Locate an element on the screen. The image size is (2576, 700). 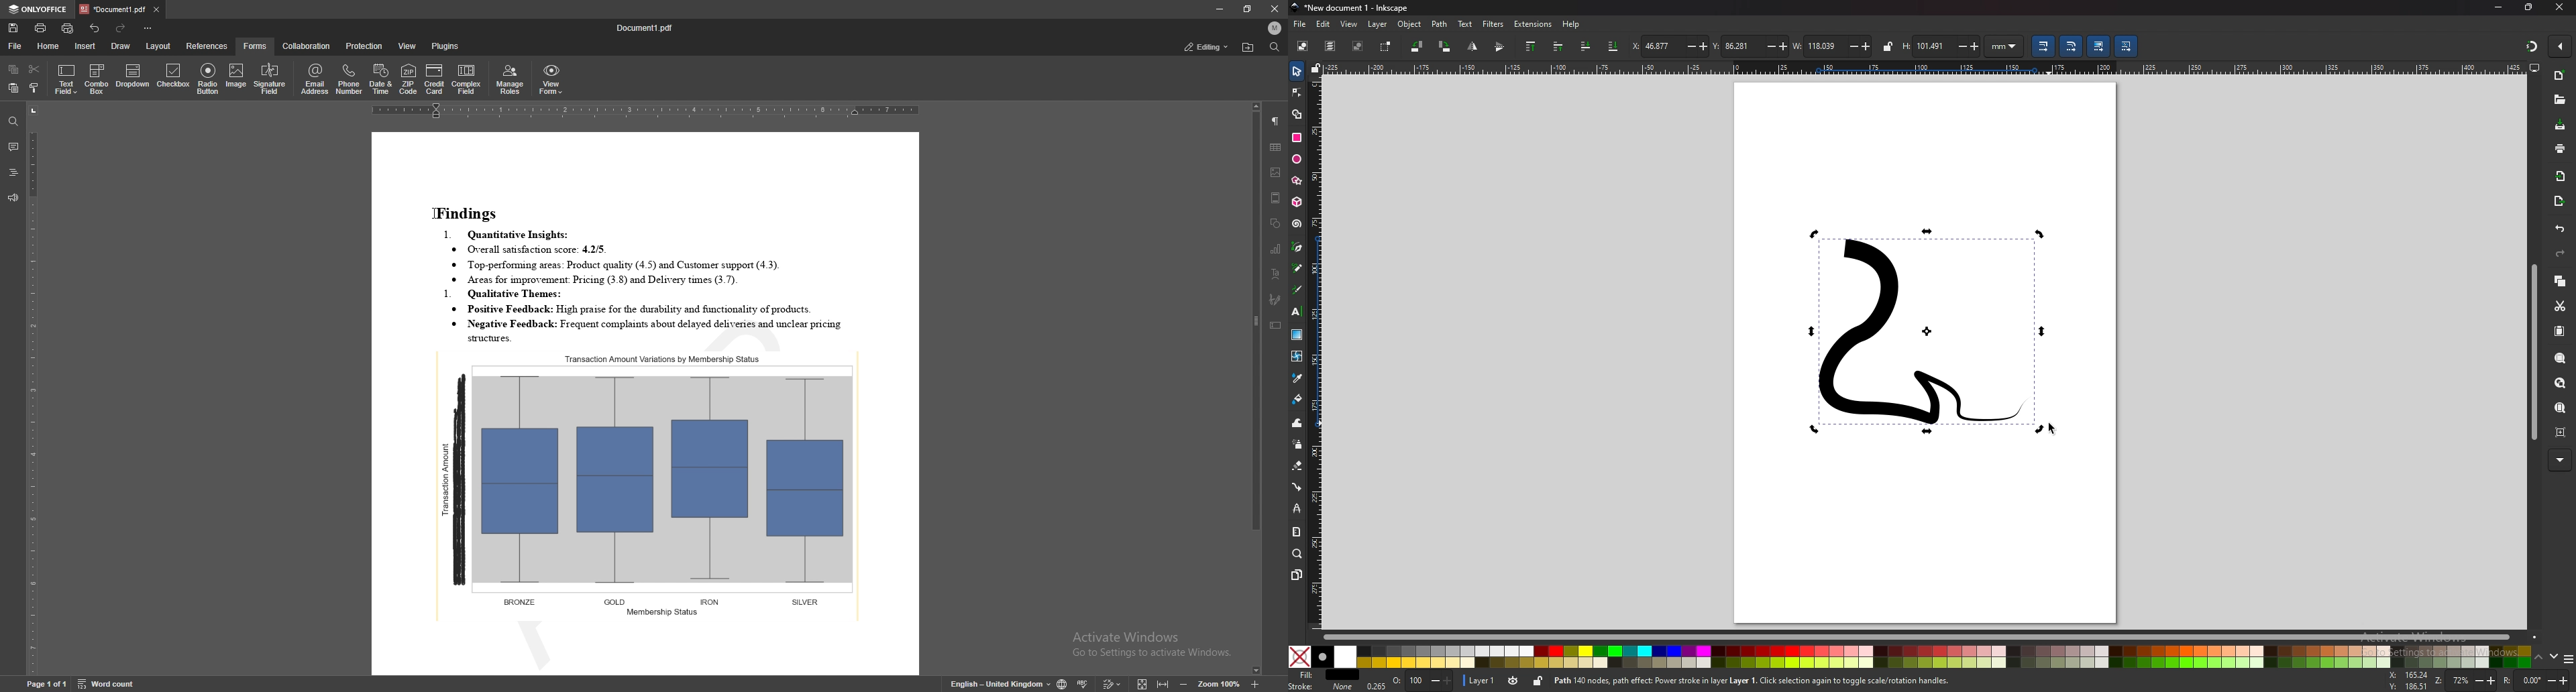
tweak is located at coordinates (1297, 422).